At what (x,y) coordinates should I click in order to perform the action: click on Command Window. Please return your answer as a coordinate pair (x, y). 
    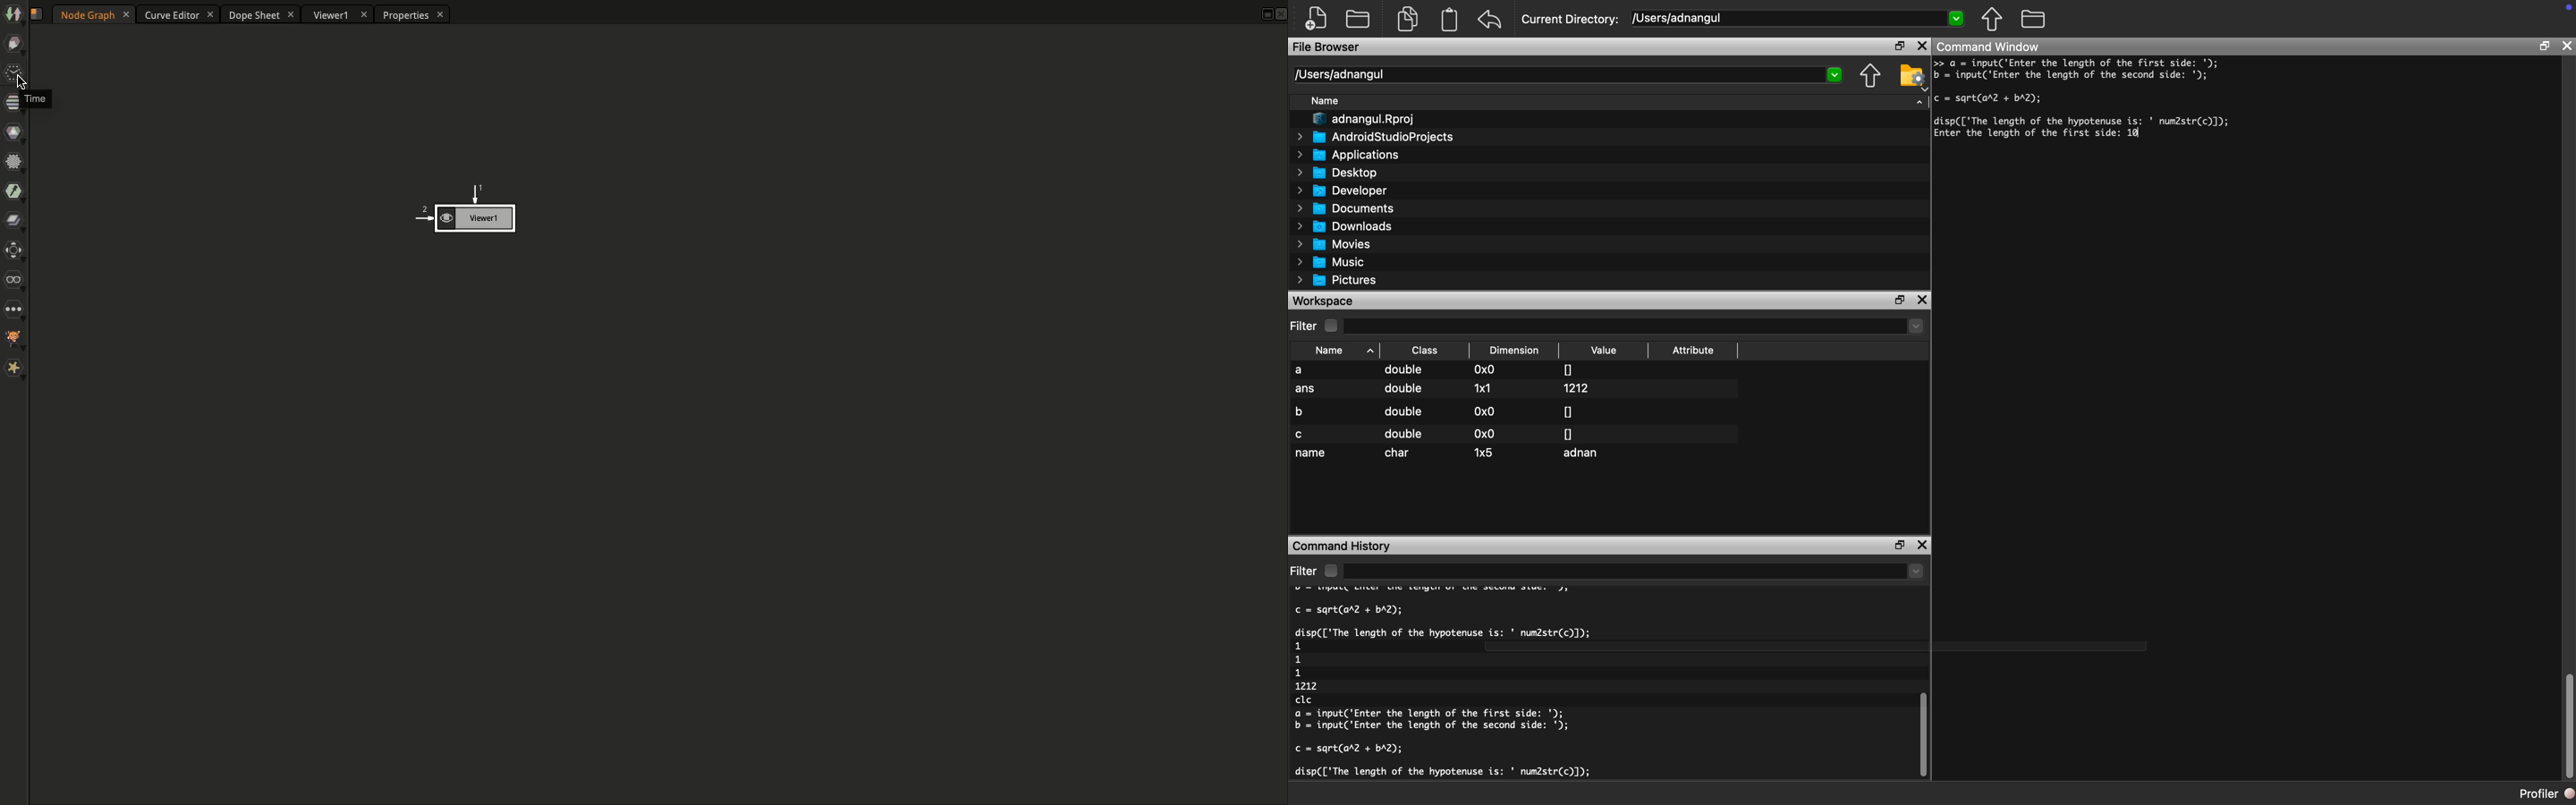
    Looking at the image, I should click on (1989, 46).